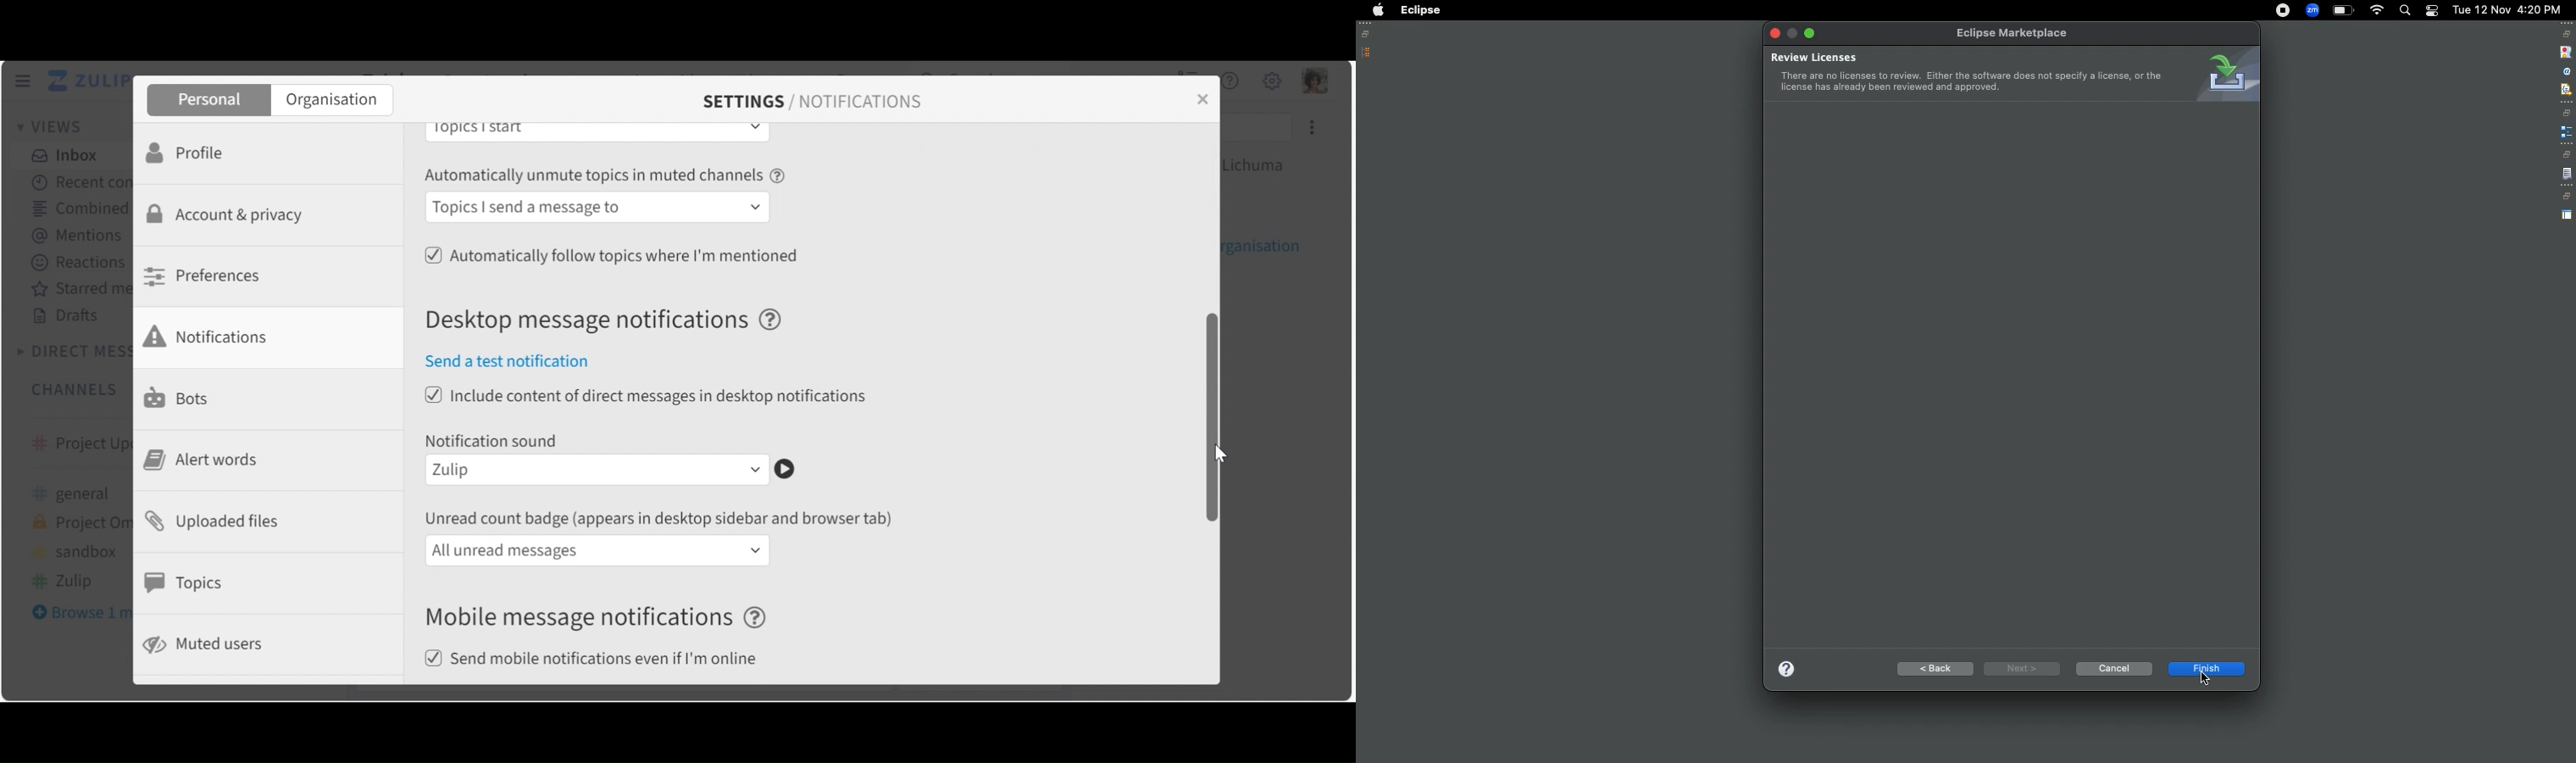 This screenshot has width=2576, height=784. Describe the element at coordinates (219, 520) in the screenshot. I see `Uploaded files` at that location.